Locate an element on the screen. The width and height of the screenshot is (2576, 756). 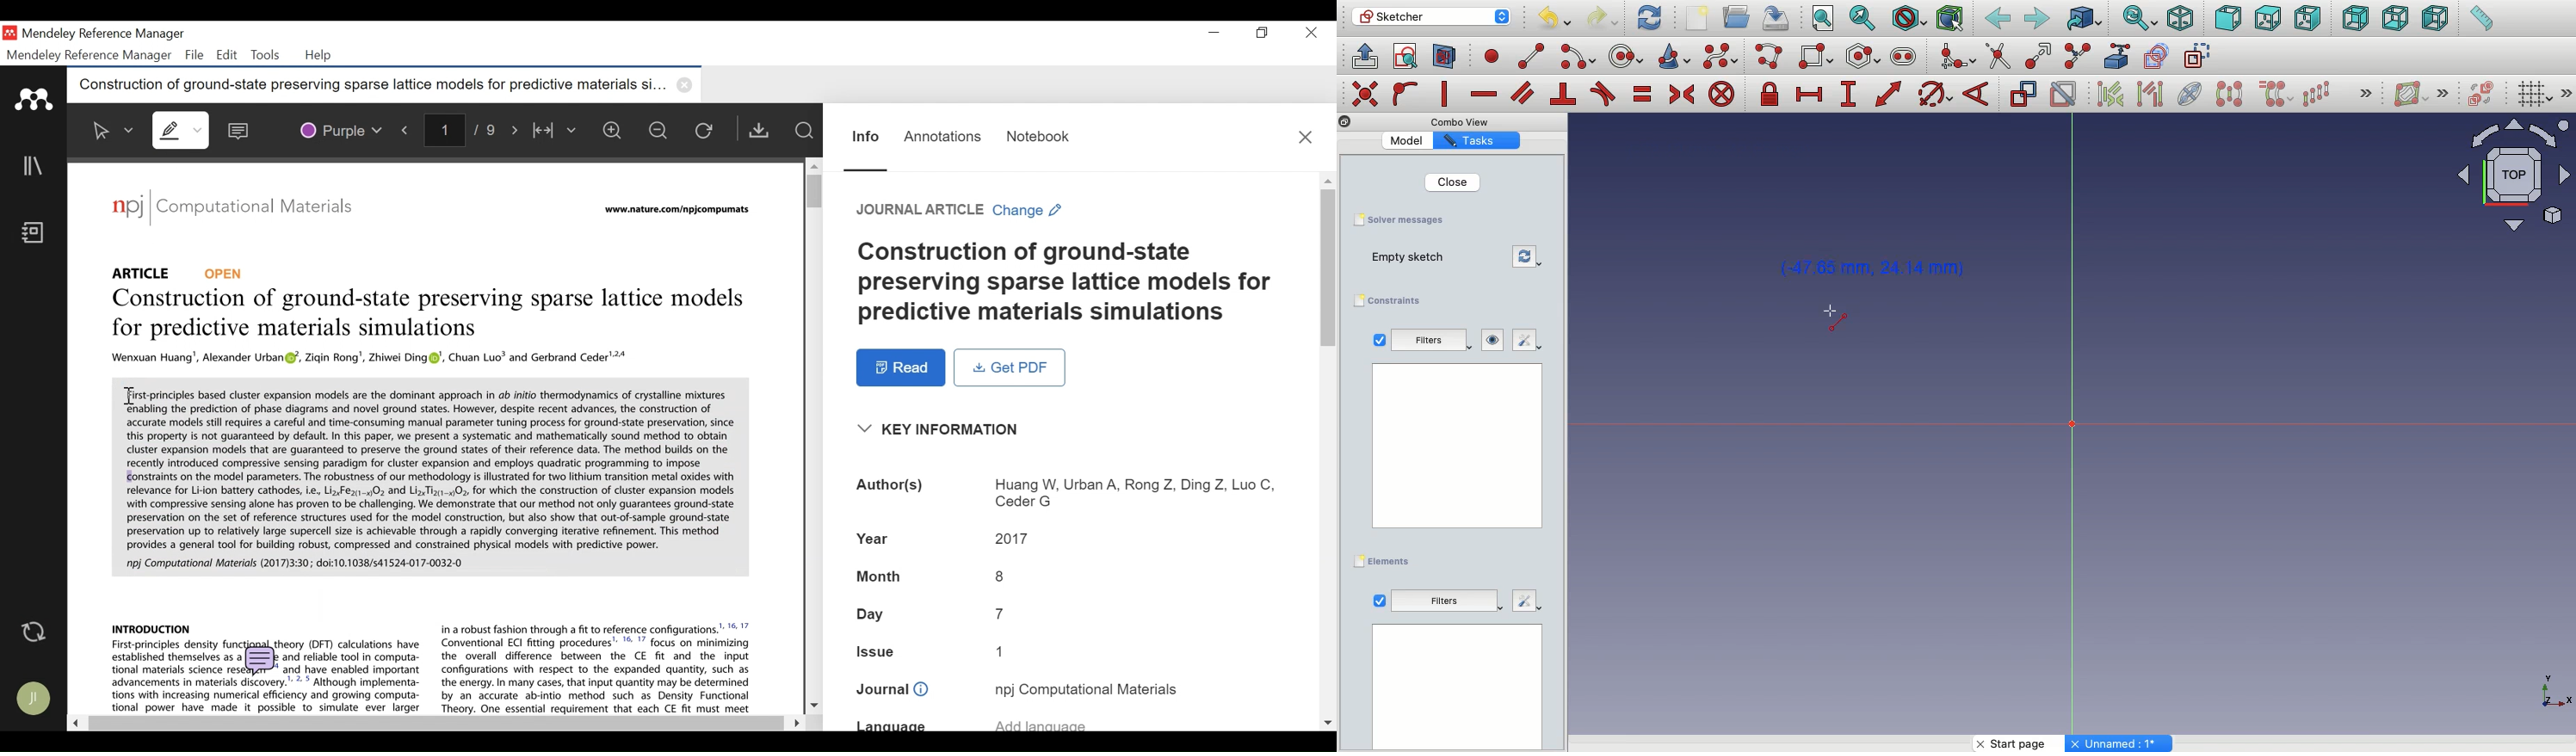
Language is located at coordinates (892, 726).